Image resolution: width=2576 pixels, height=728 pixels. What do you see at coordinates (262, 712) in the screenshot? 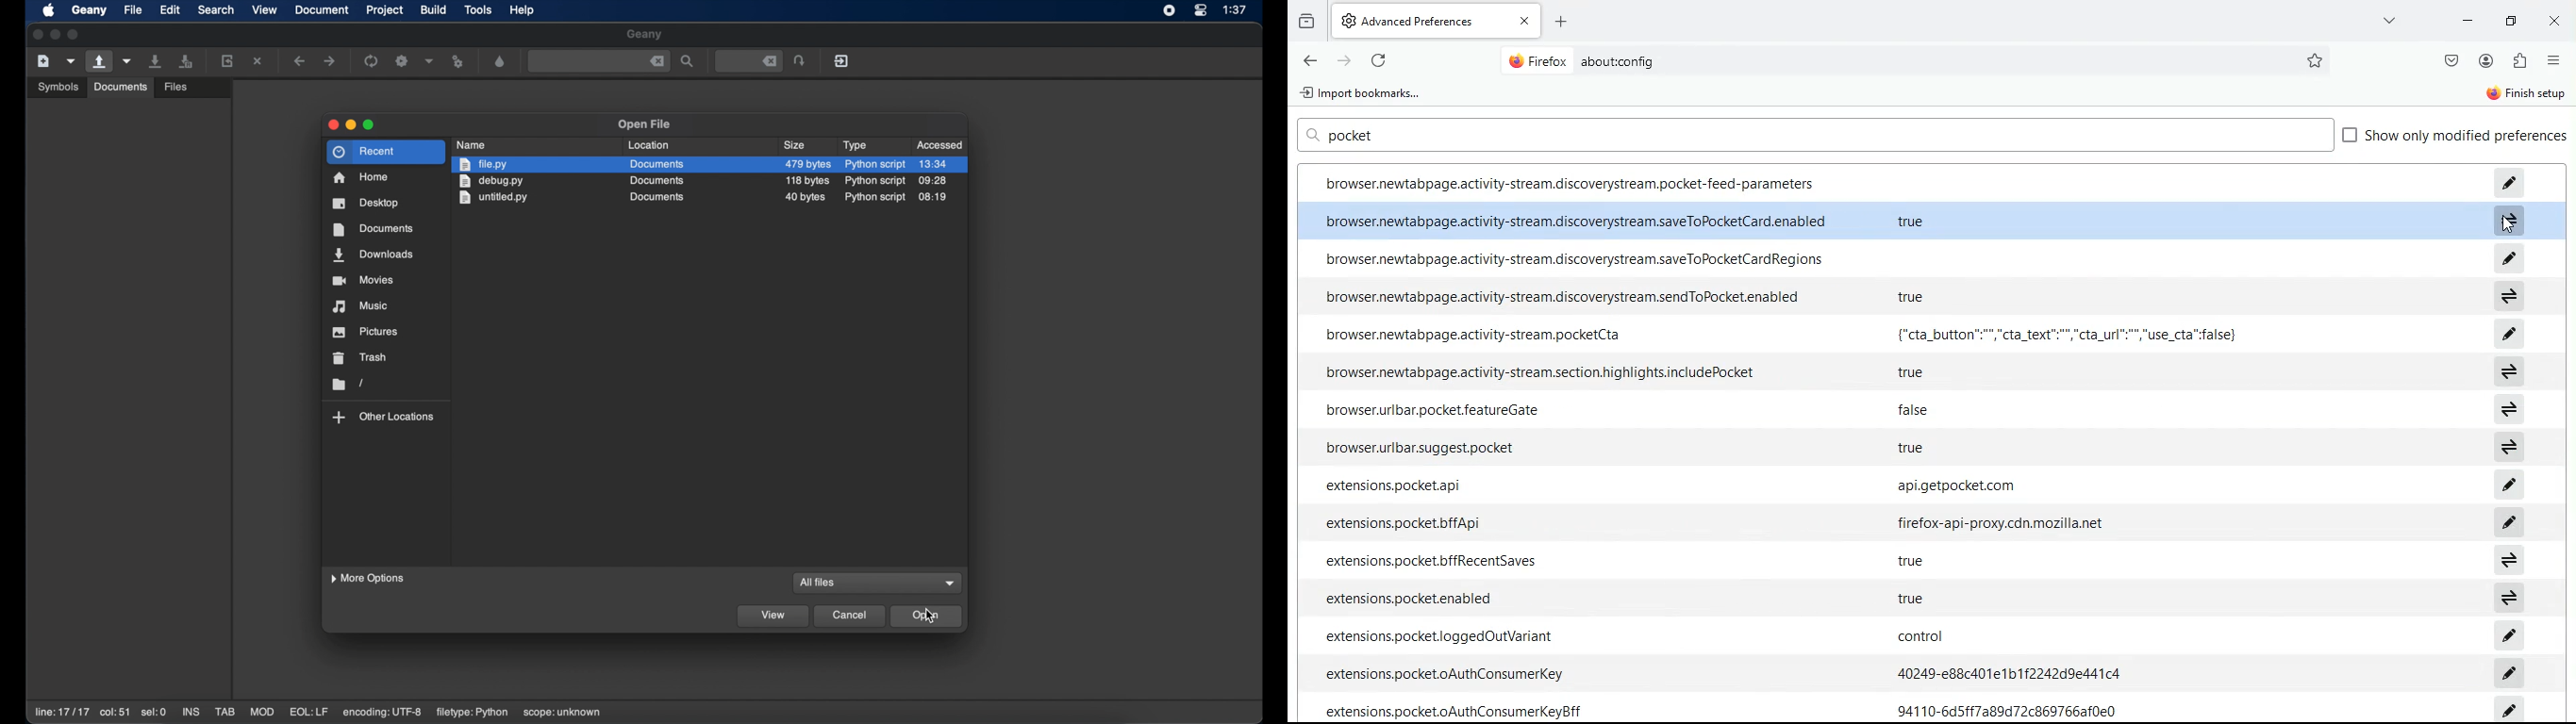
I see `MOD` at bounding box center [262, 712].